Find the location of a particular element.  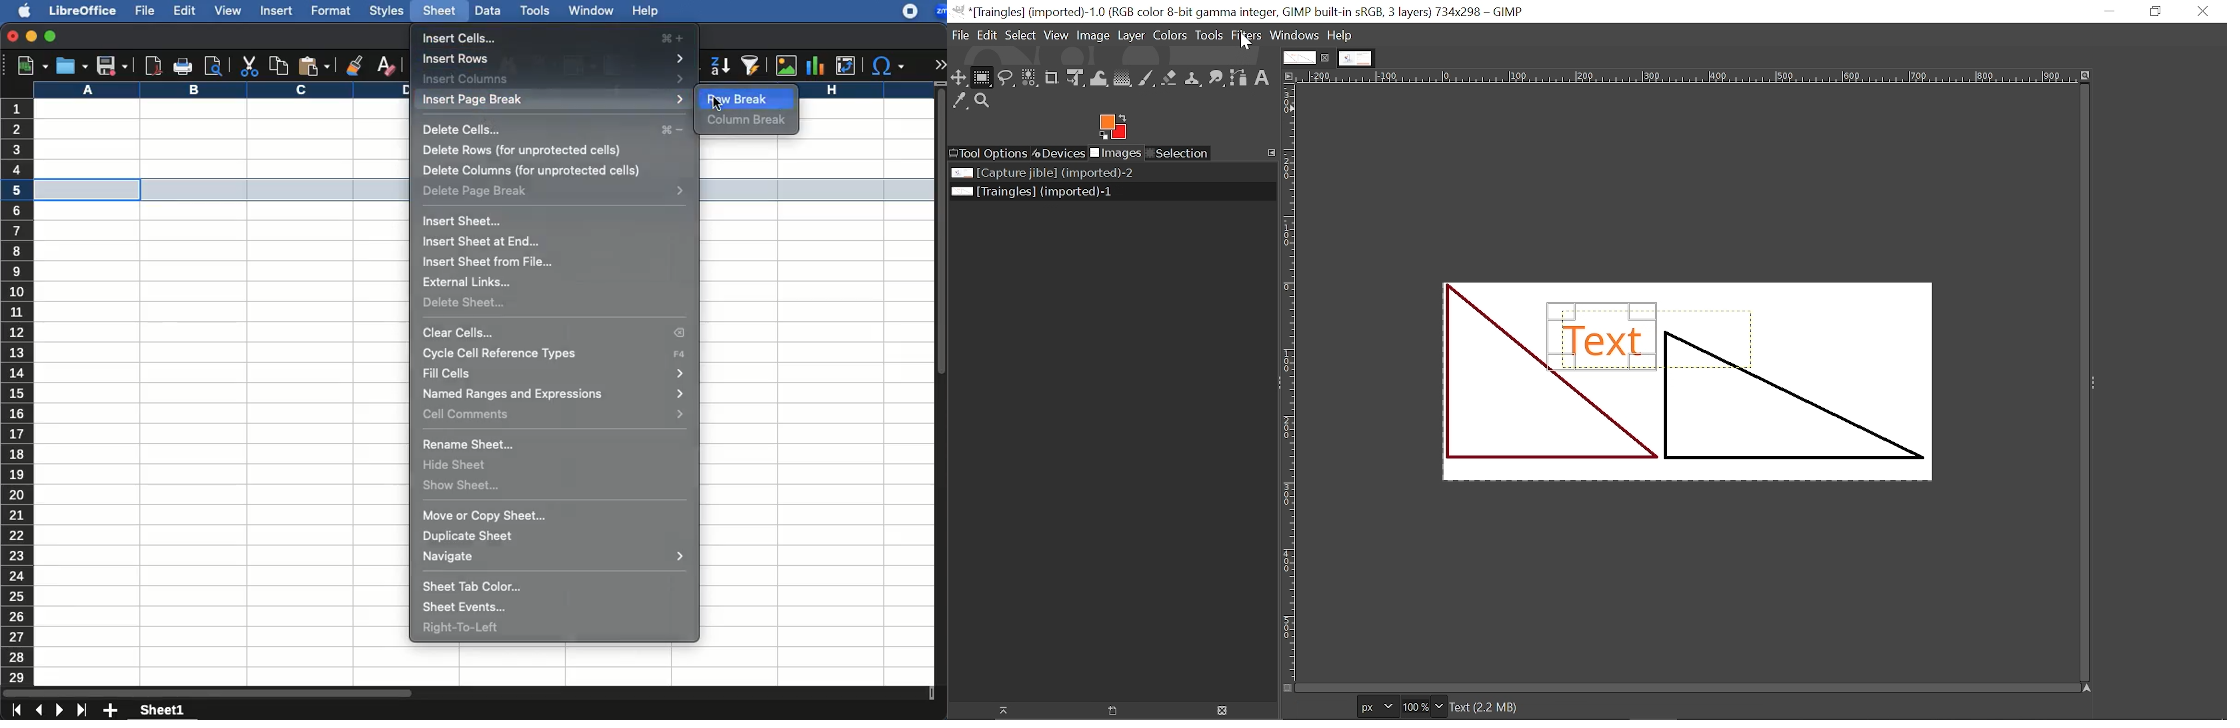

Layer is located at coordinates (1131, 36).